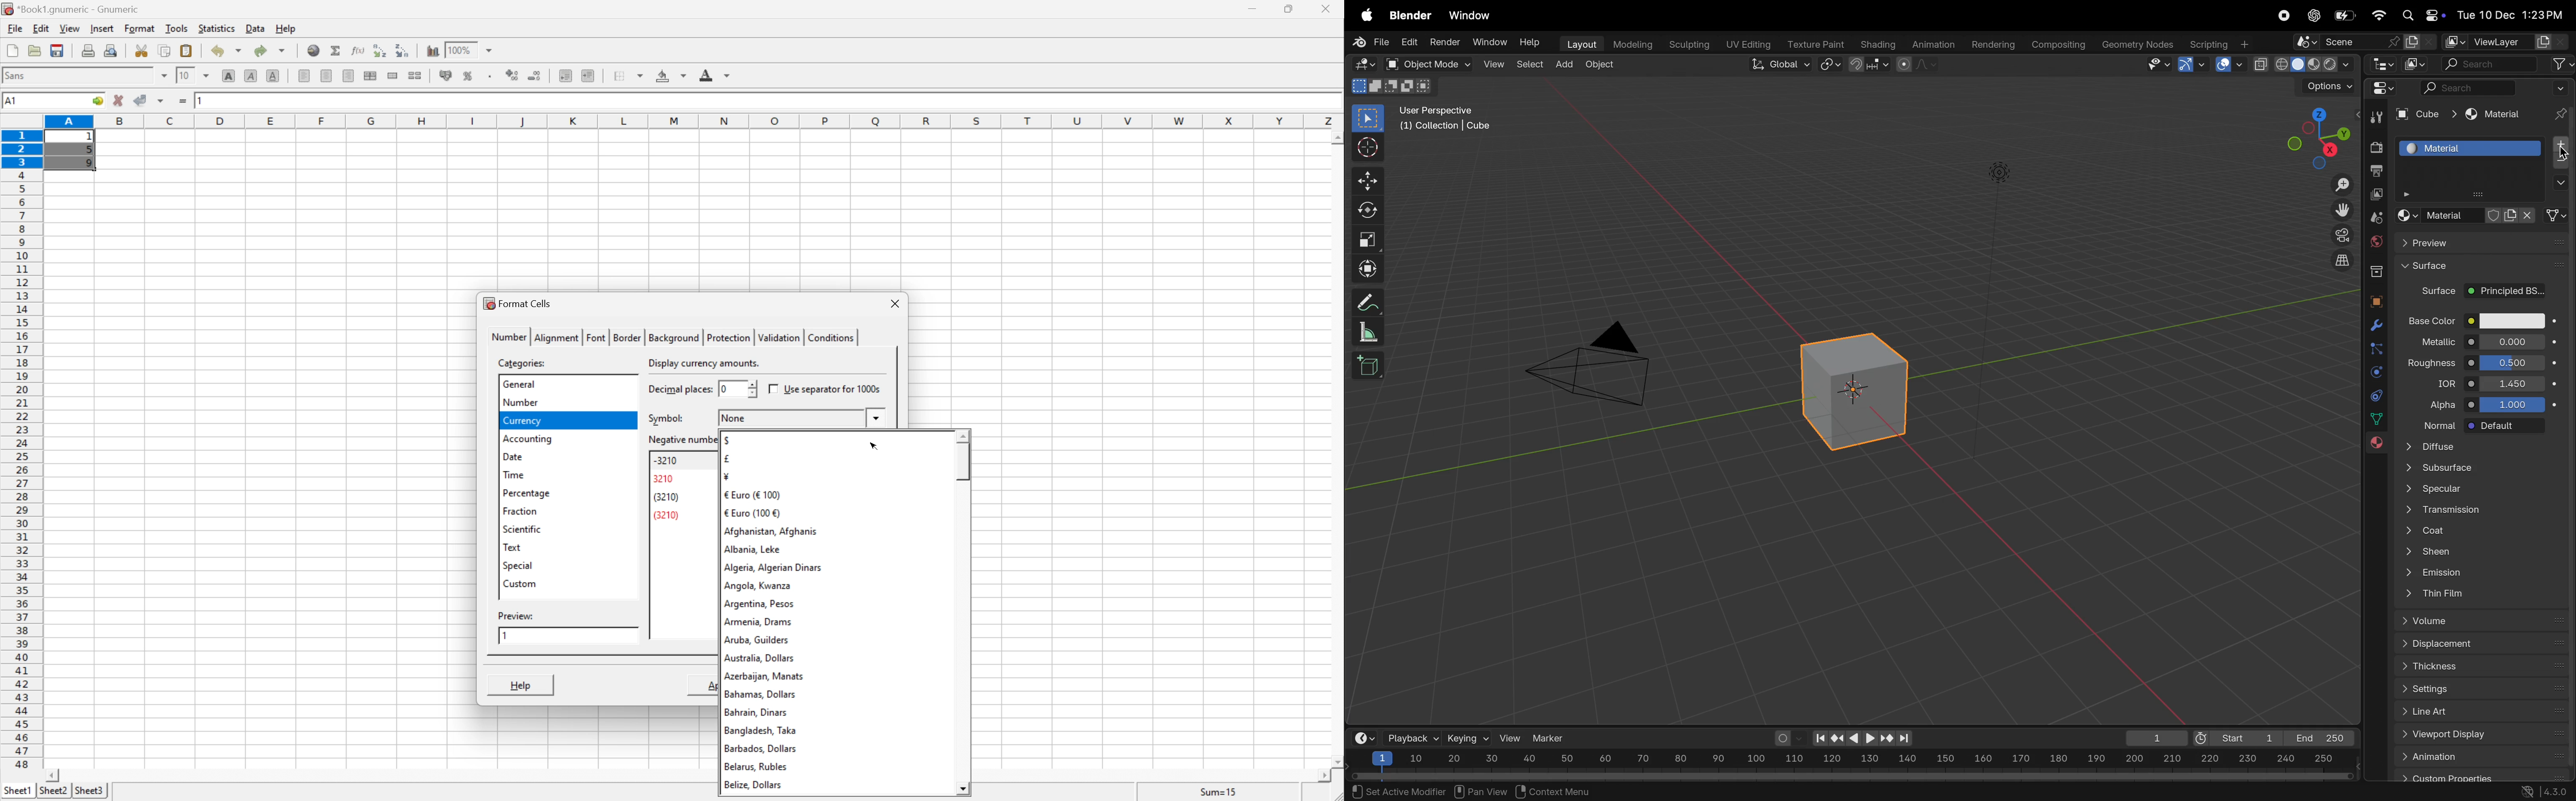  I want to click on collection, so click(2374, 269).